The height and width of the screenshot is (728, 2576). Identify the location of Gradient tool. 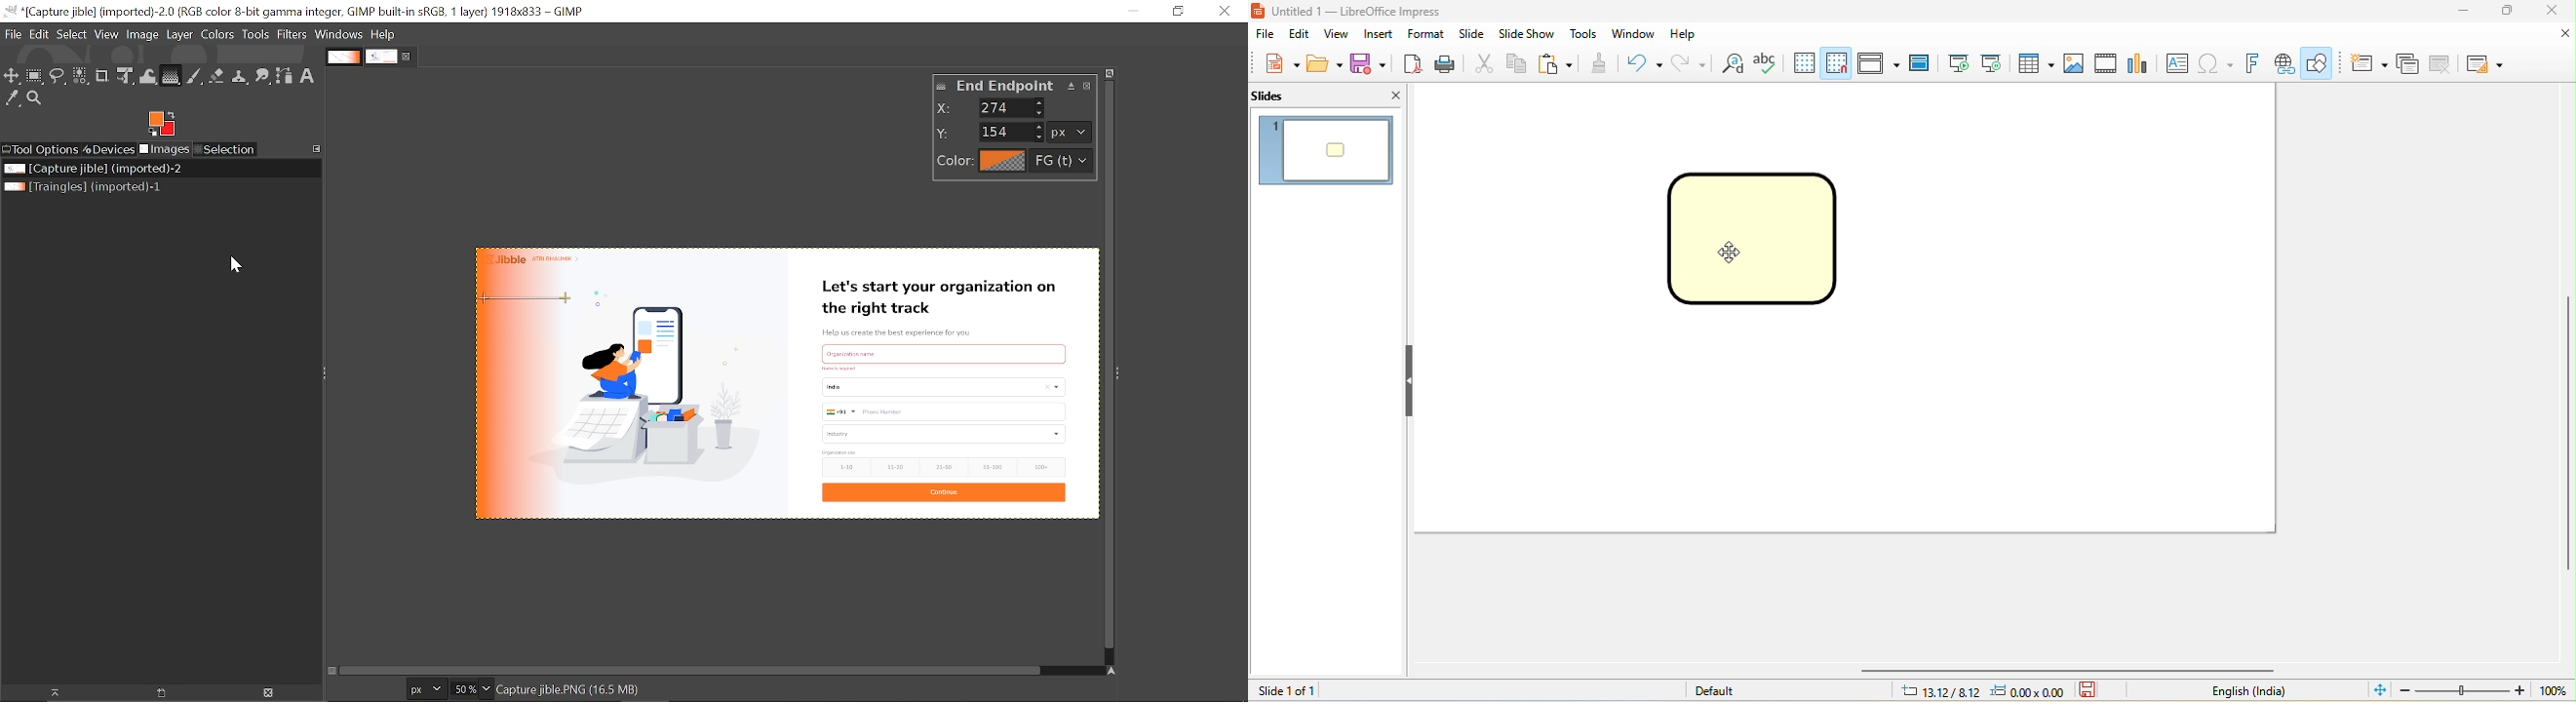
(171, 75).